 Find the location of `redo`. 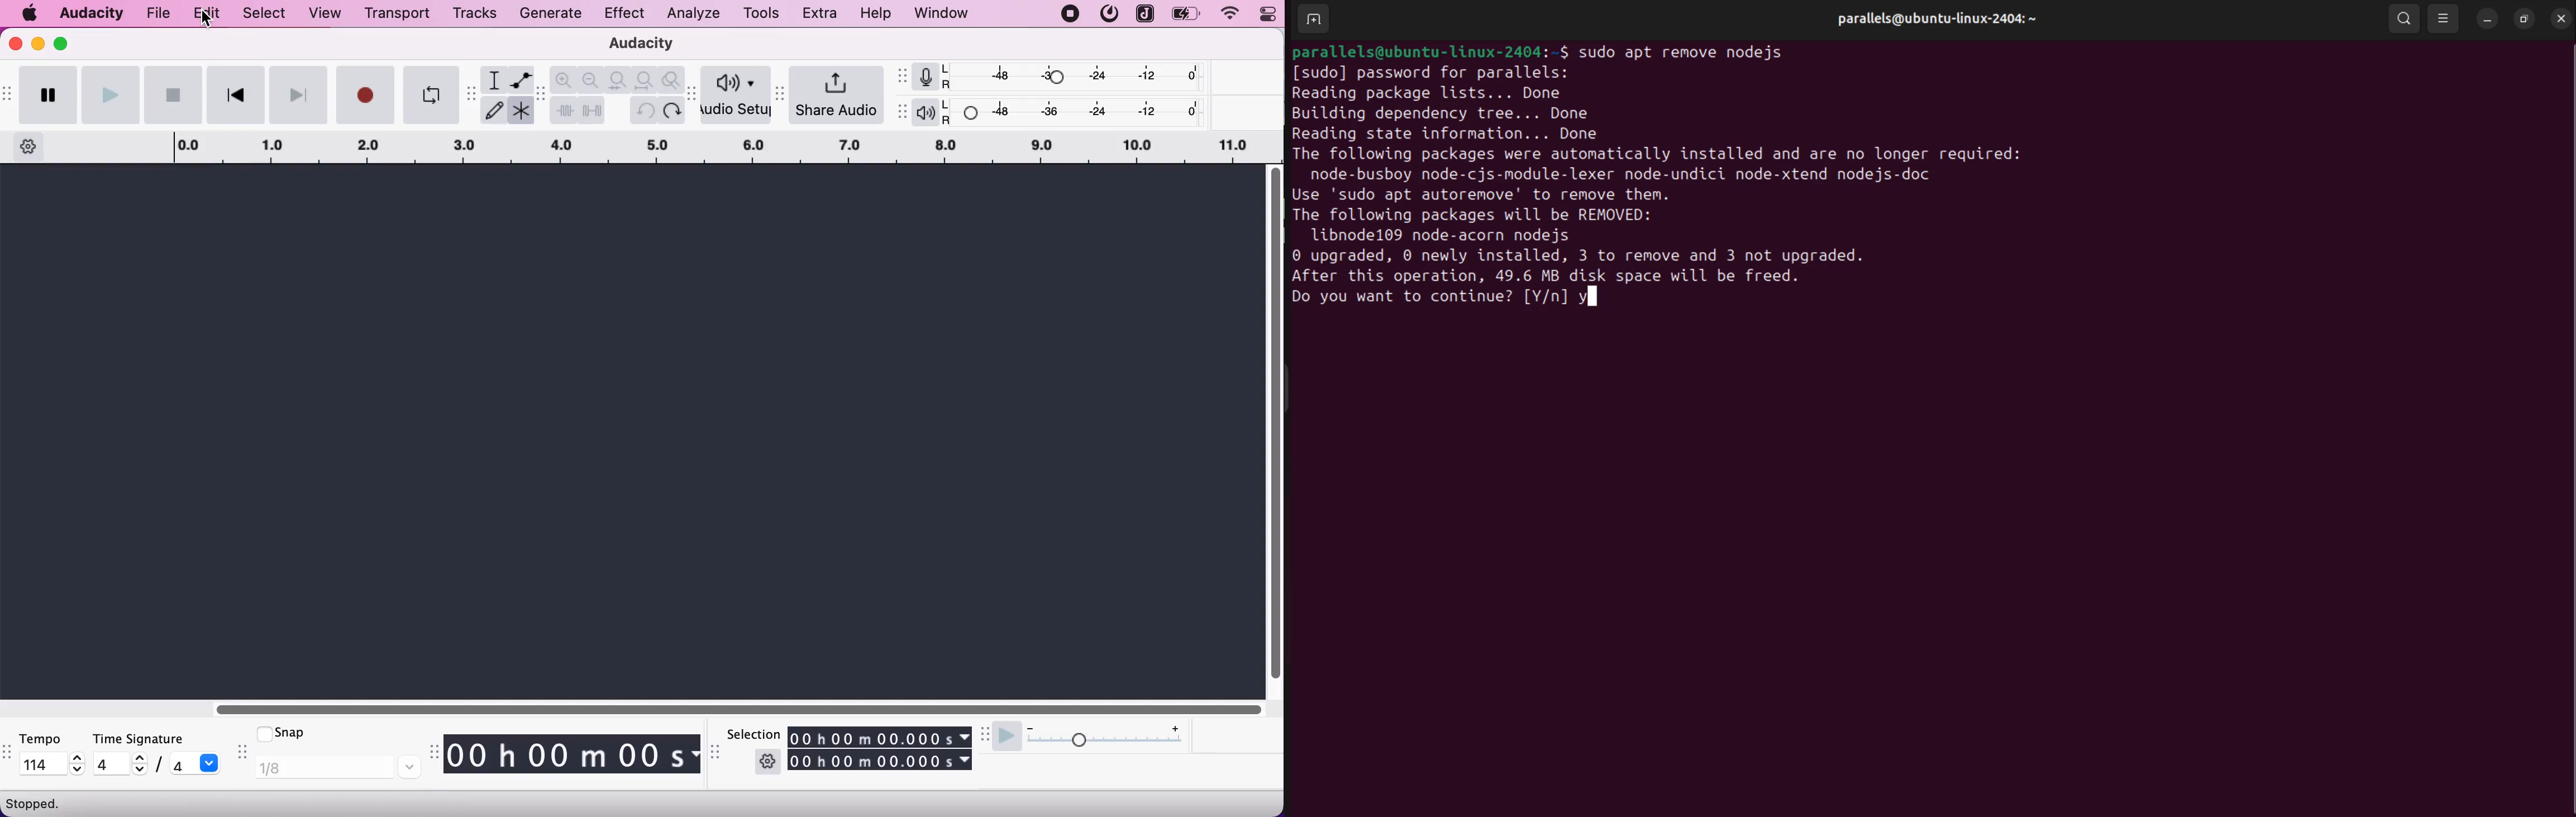

redo is located at coordinates (671, 112).